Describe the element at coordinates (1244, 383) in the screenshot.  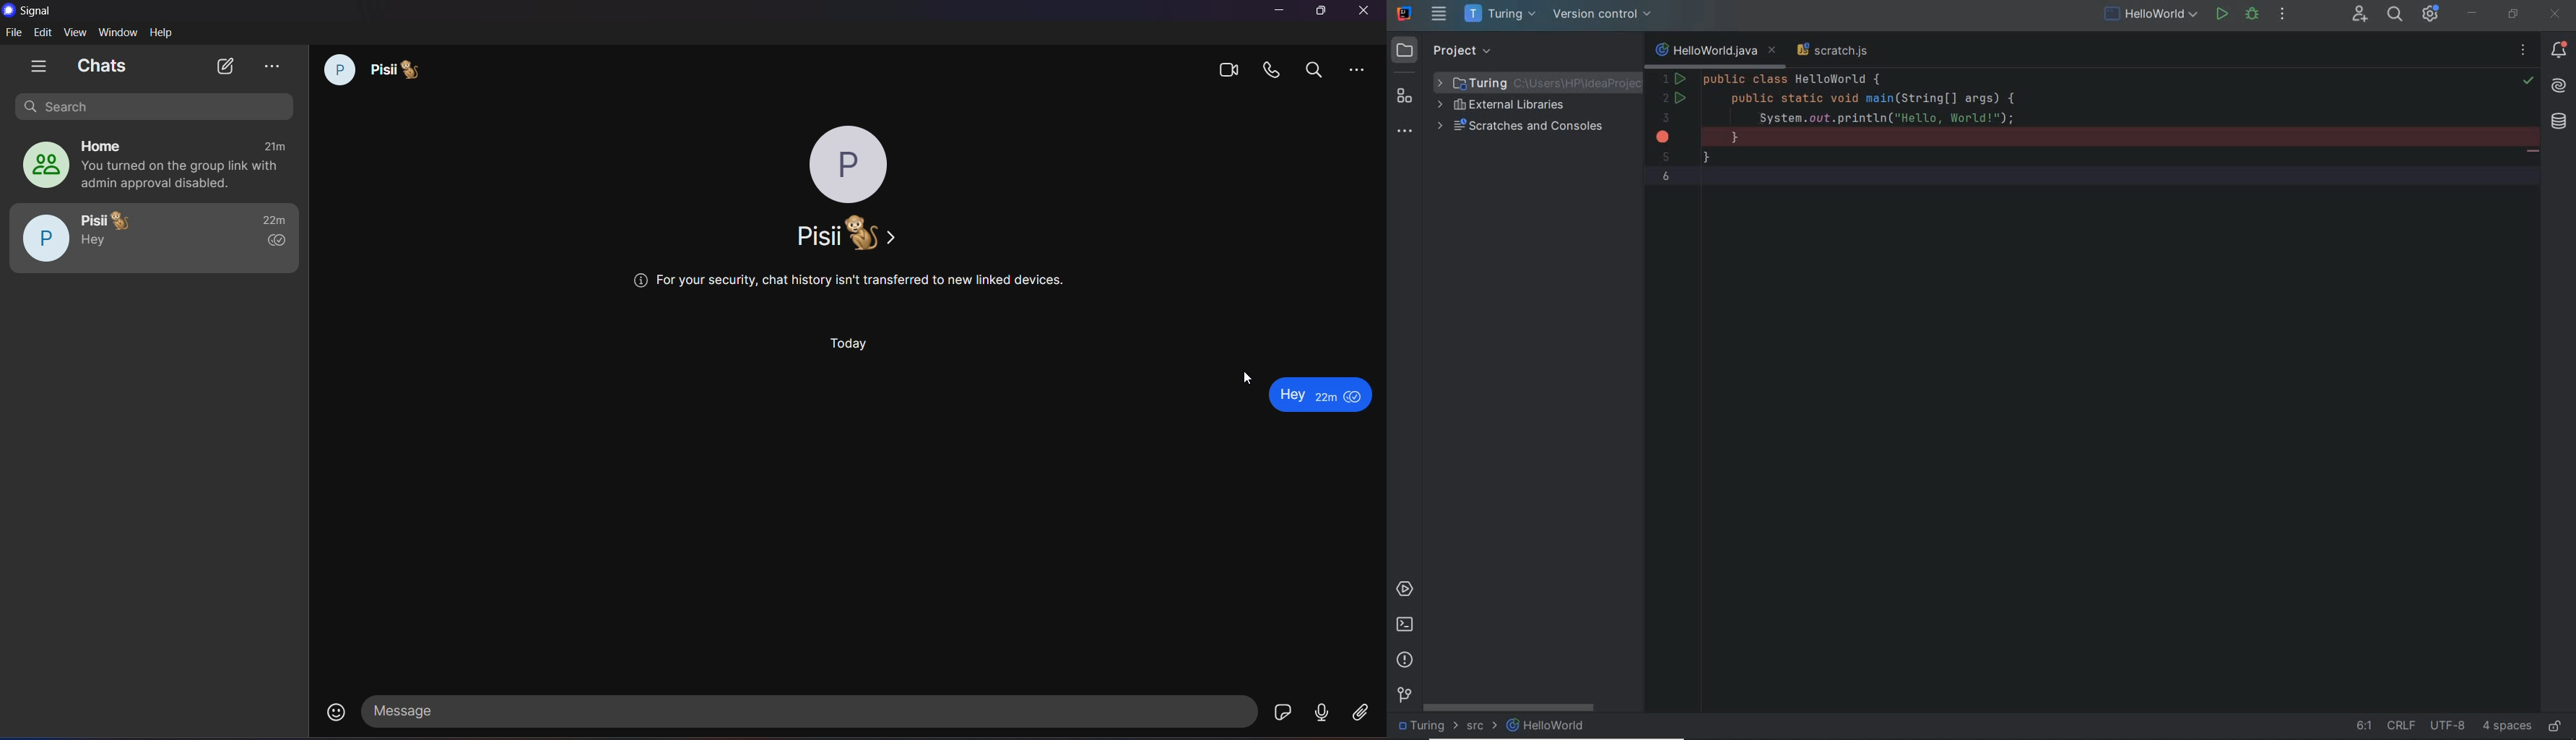
I see `Cursor` at that location.